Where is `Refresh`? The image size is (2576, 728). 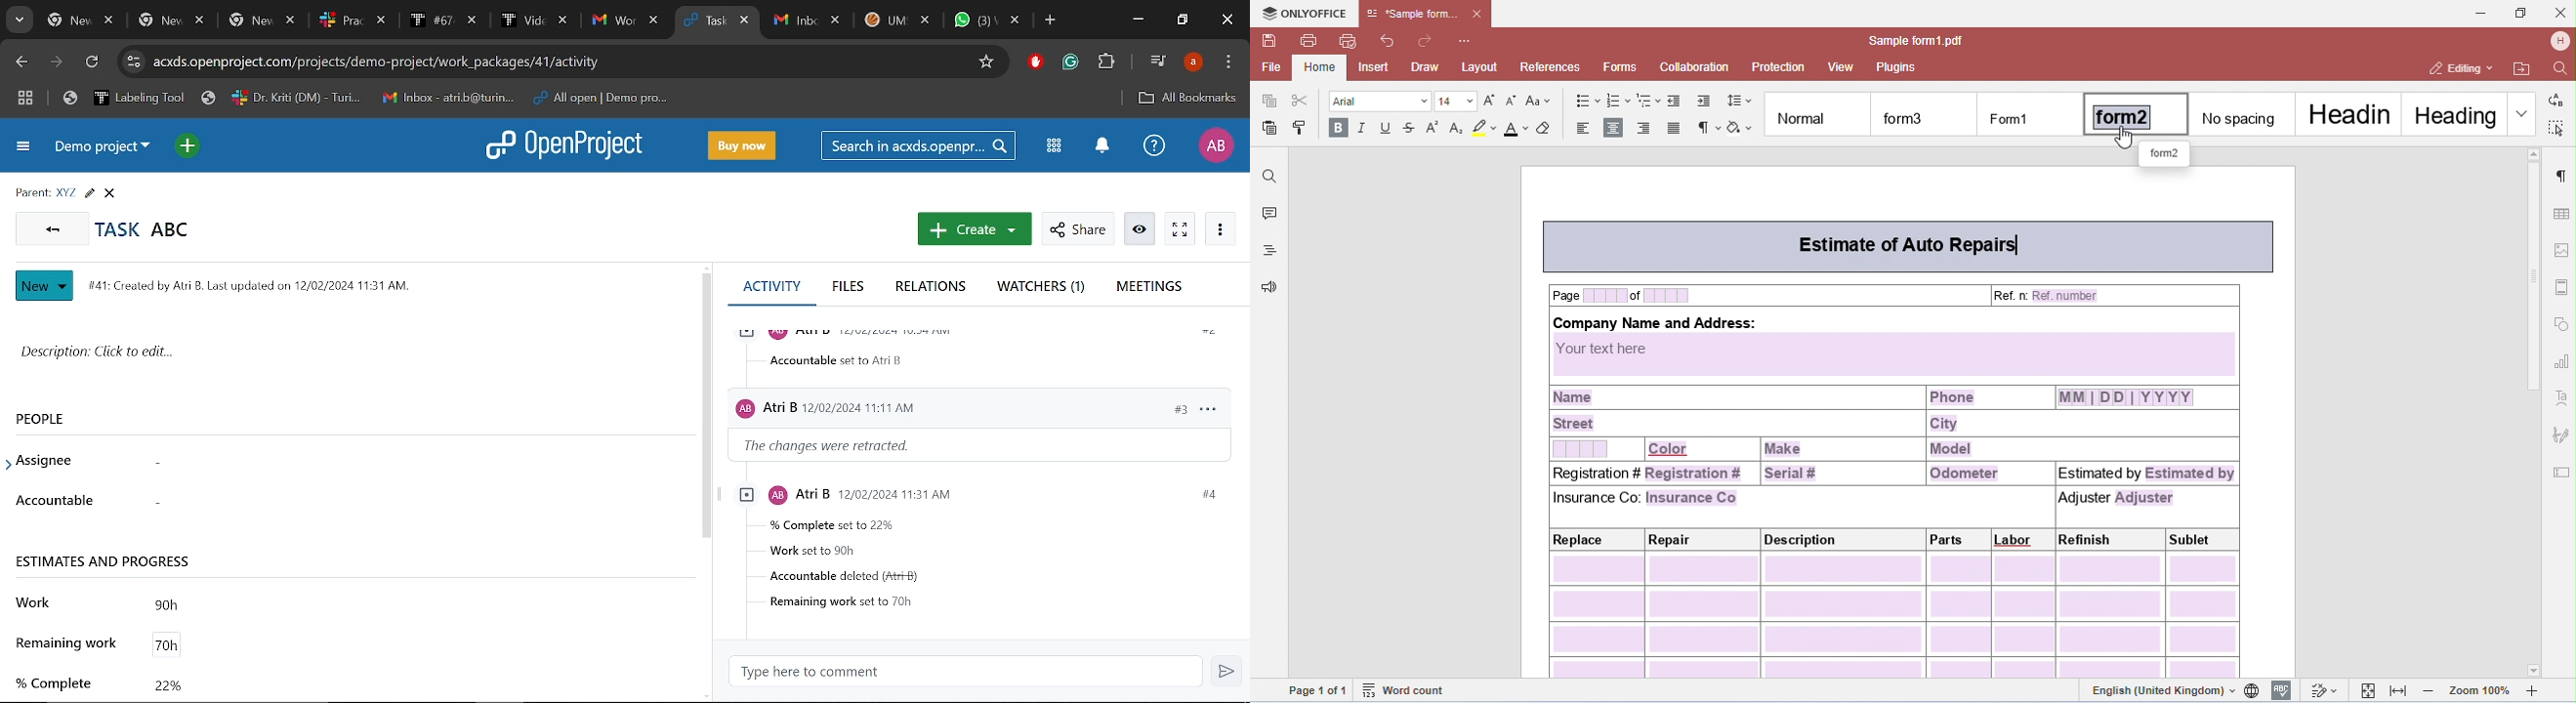
Refresh is located at coordinates (91, 63).